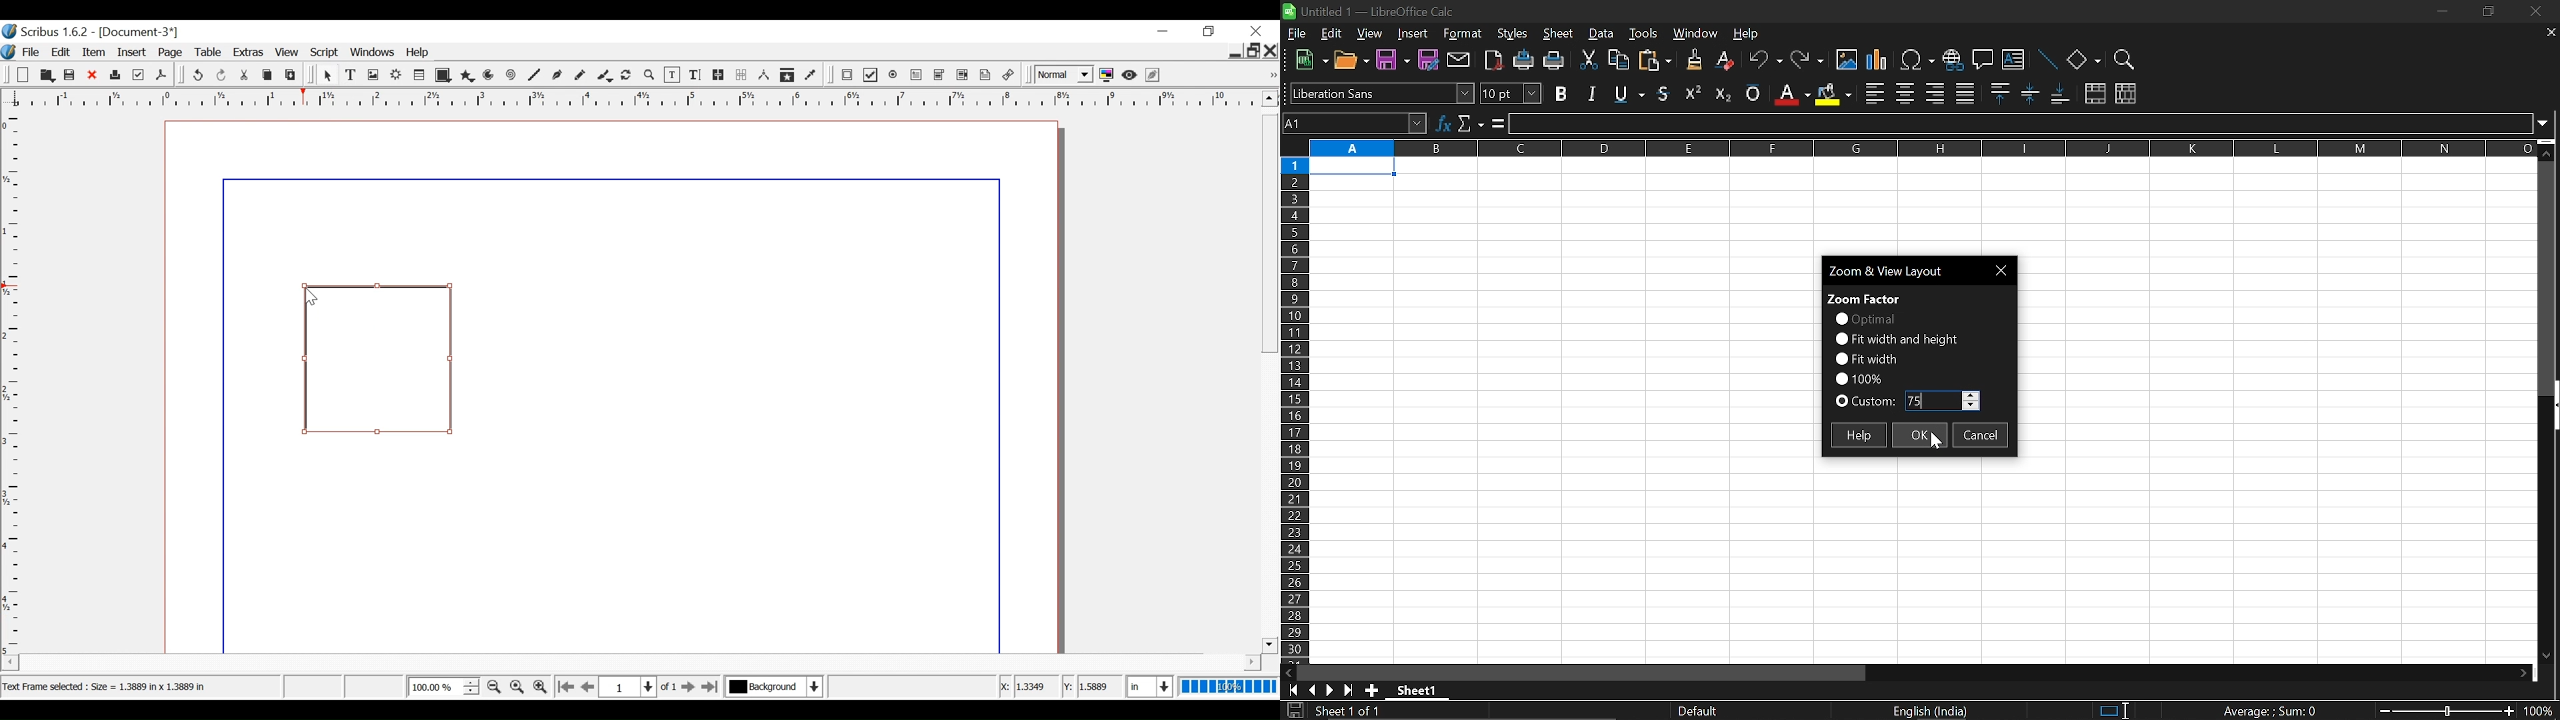 The image size is (2576, 728). Describe the element at coordinates (1358, 712) in the screenshot. I see `current sheet` at that location.